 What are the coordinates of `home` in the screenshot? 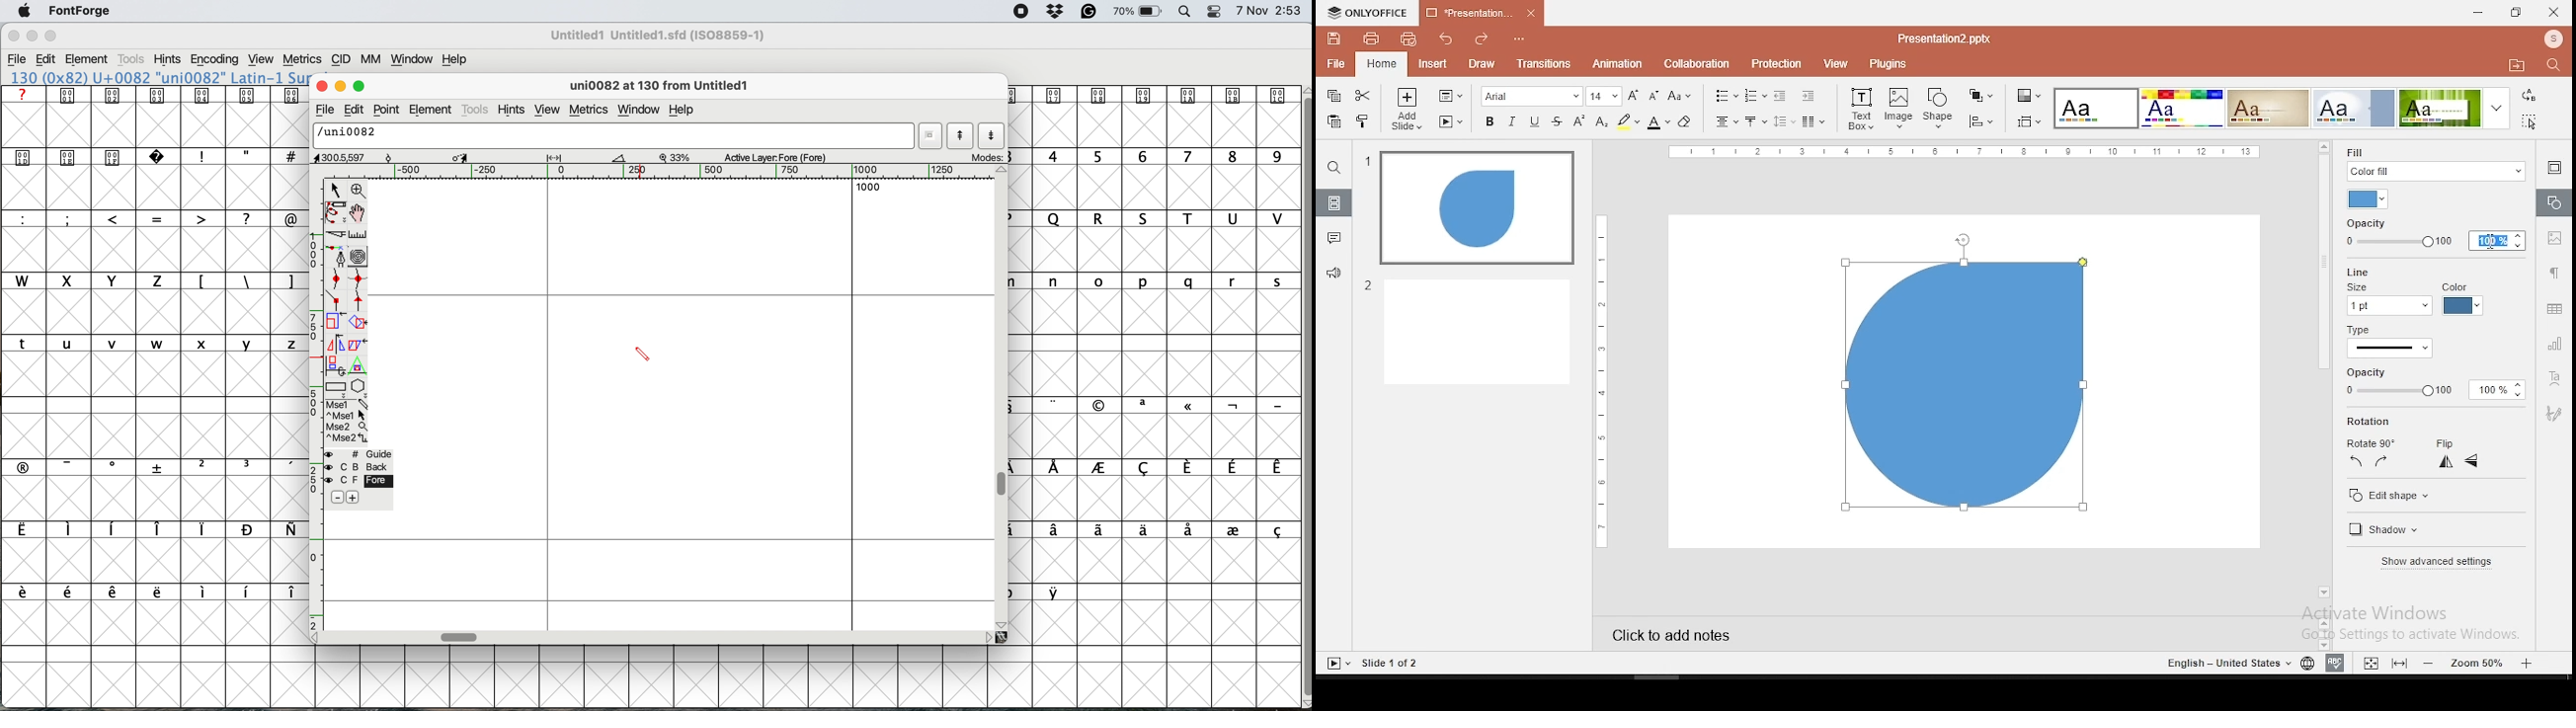 It's located at (1381, 65).